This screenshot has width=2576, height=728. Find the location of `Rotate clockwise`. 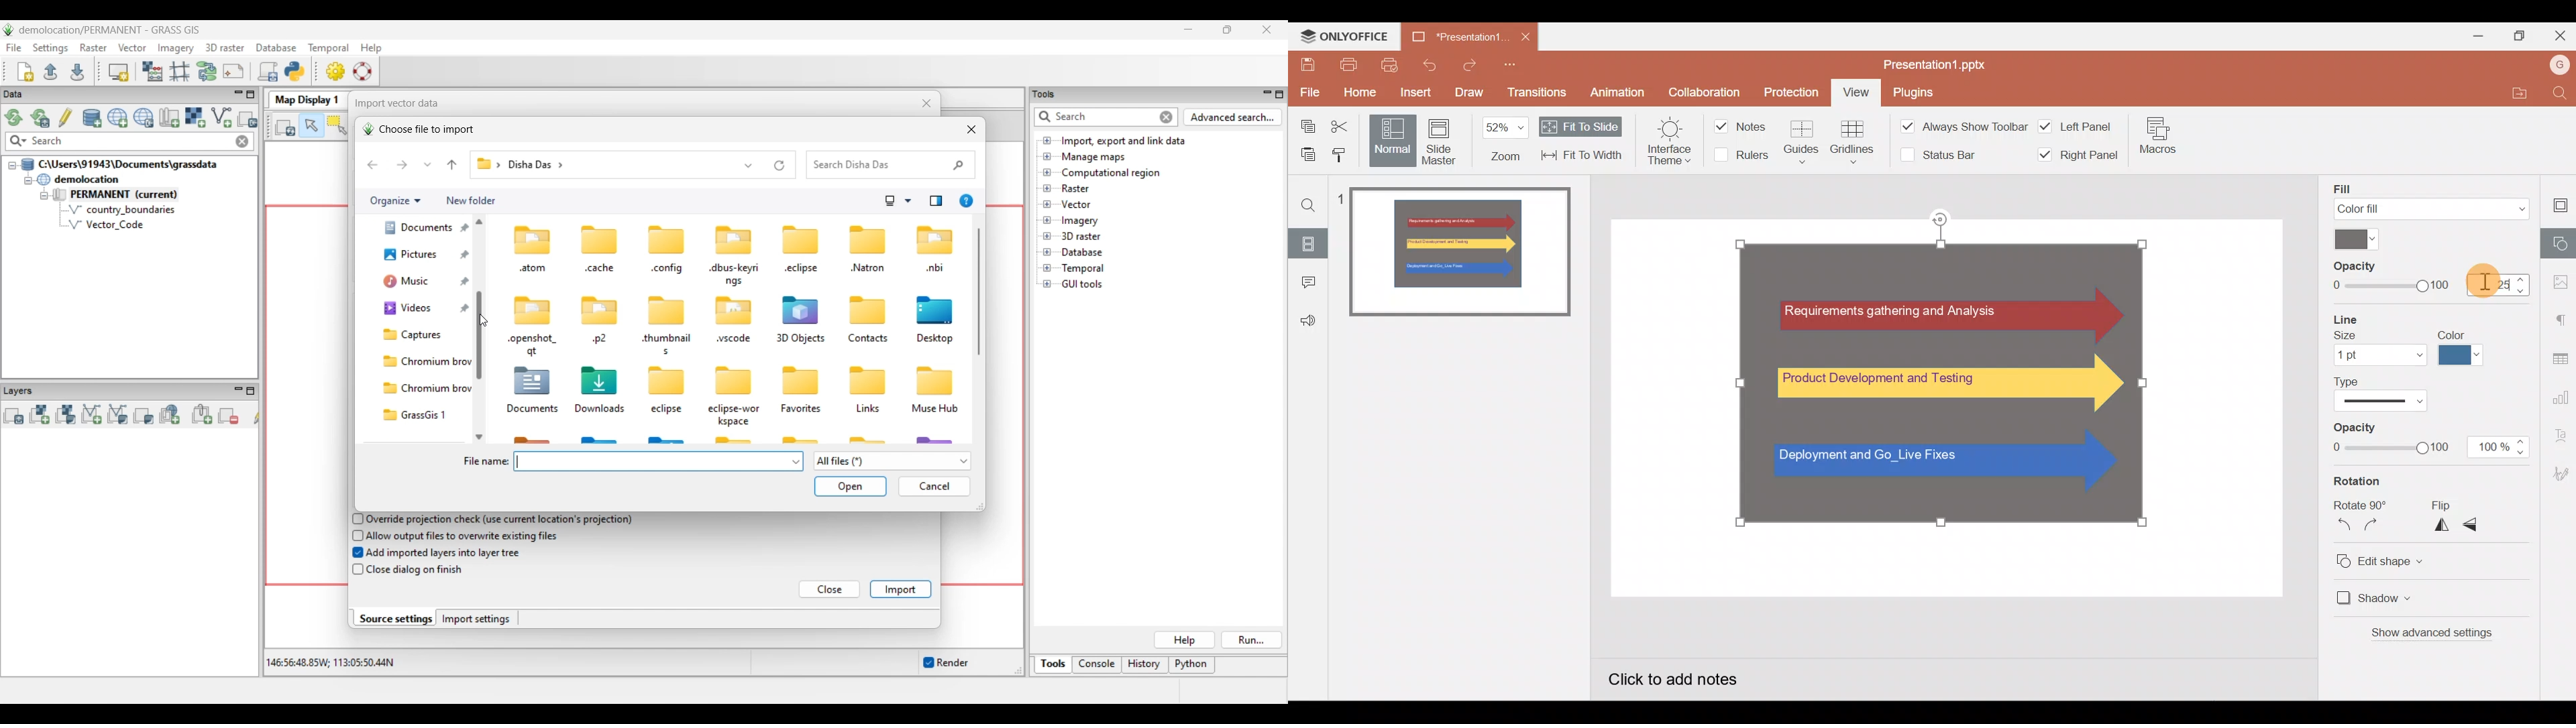

Rotate clockwise is located at coordinates (2375, 528).